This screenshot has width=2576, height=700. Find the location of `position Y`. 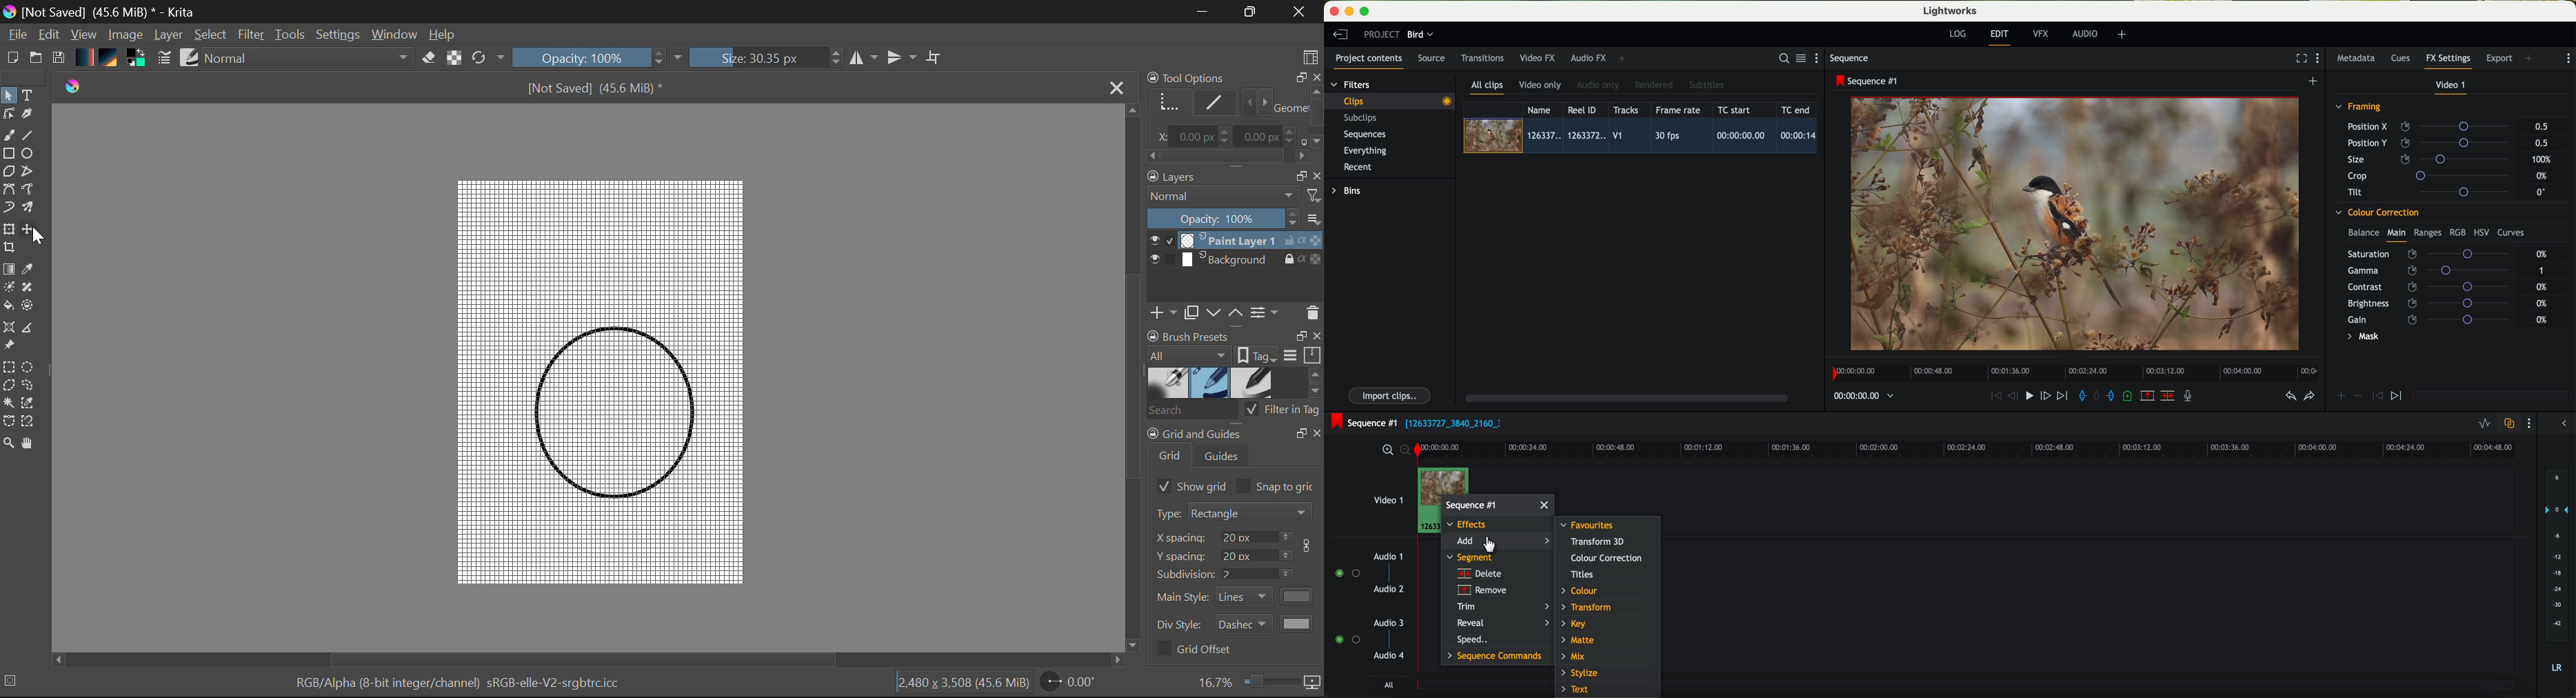

position Y is located at coordinates (2432, 142).